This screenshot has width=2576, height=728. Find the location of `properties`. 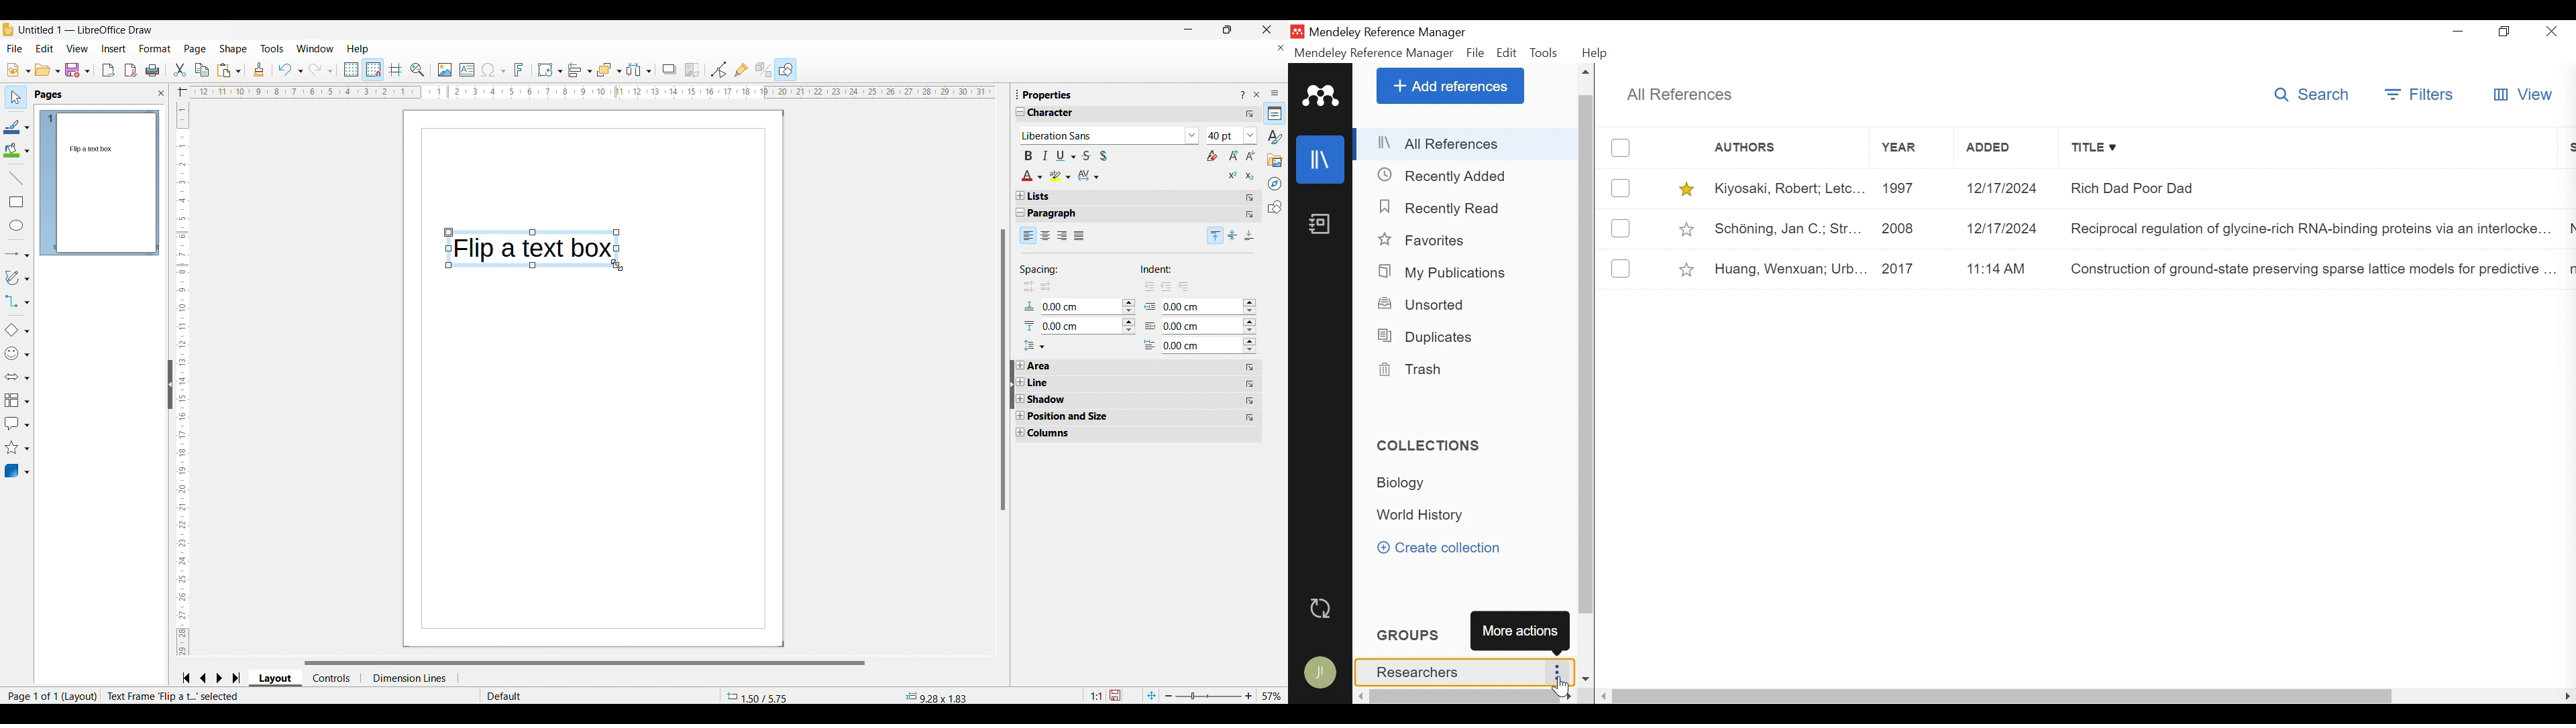

properties is located at coordinates (1048, 95).